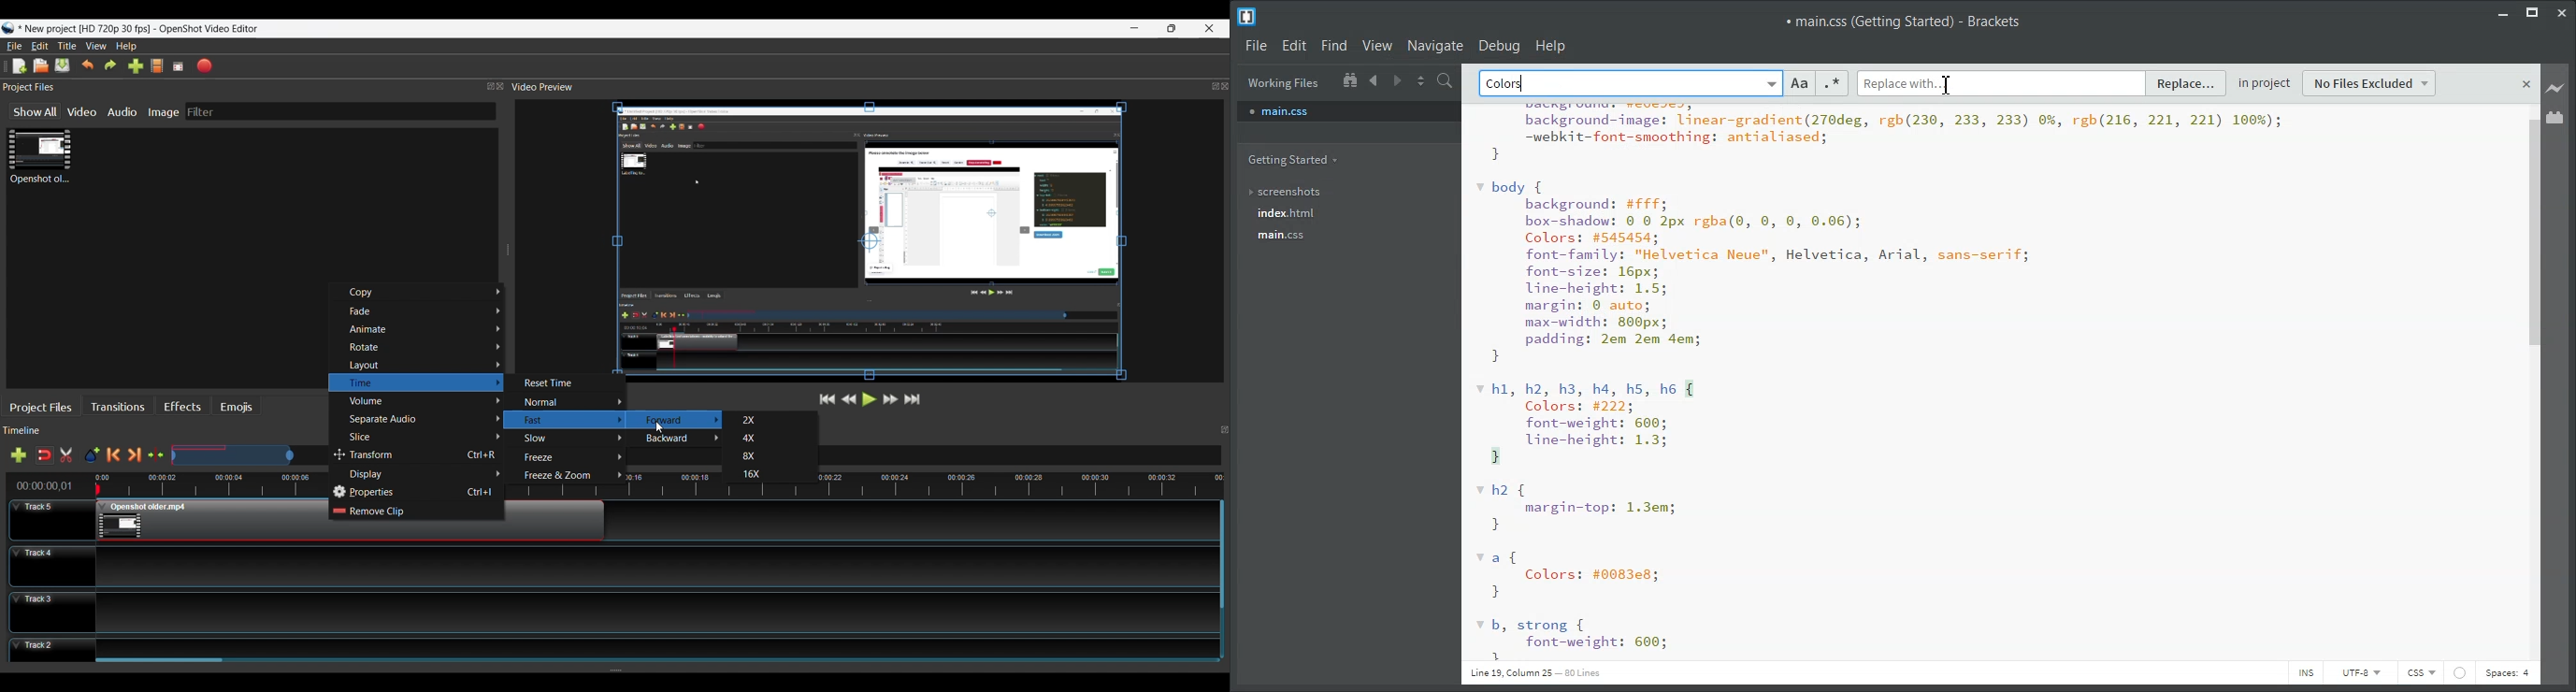  I want to click on Spaces: 4, so click(2508, 674).